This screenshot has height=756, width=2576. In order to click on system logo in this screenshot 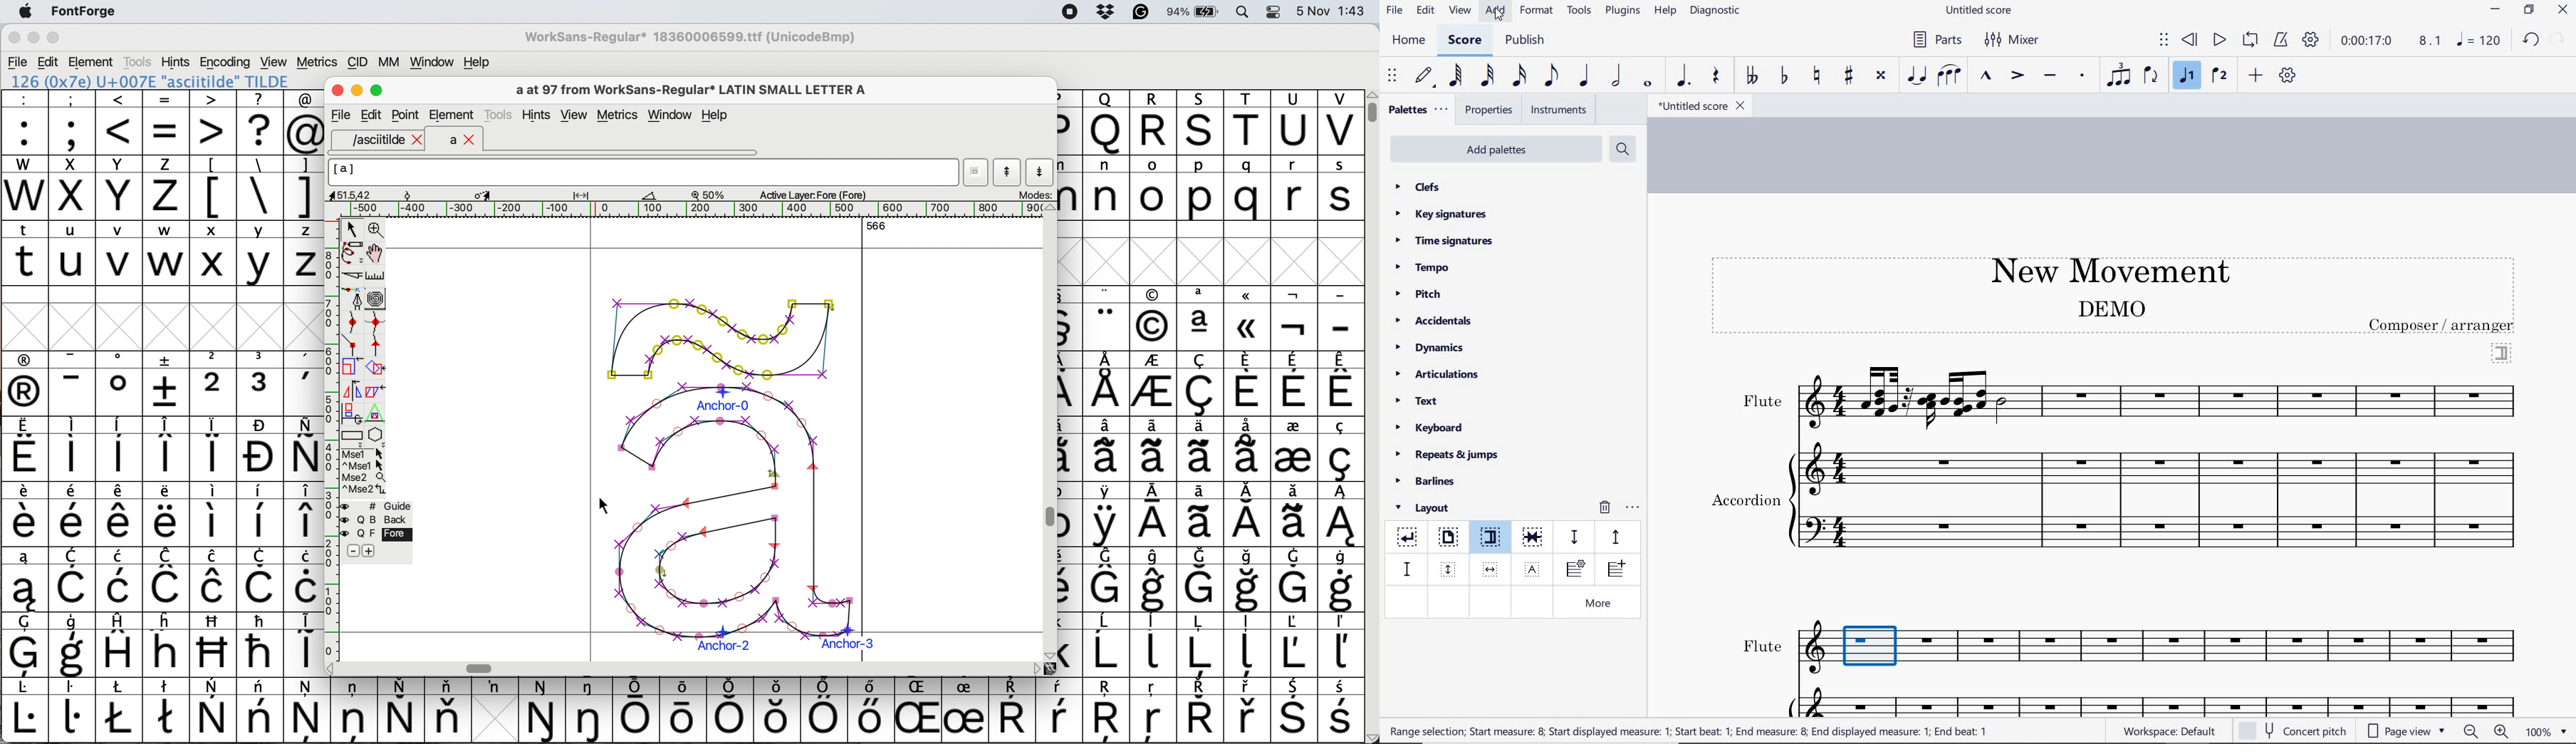, I will do `click(25, 12)`.